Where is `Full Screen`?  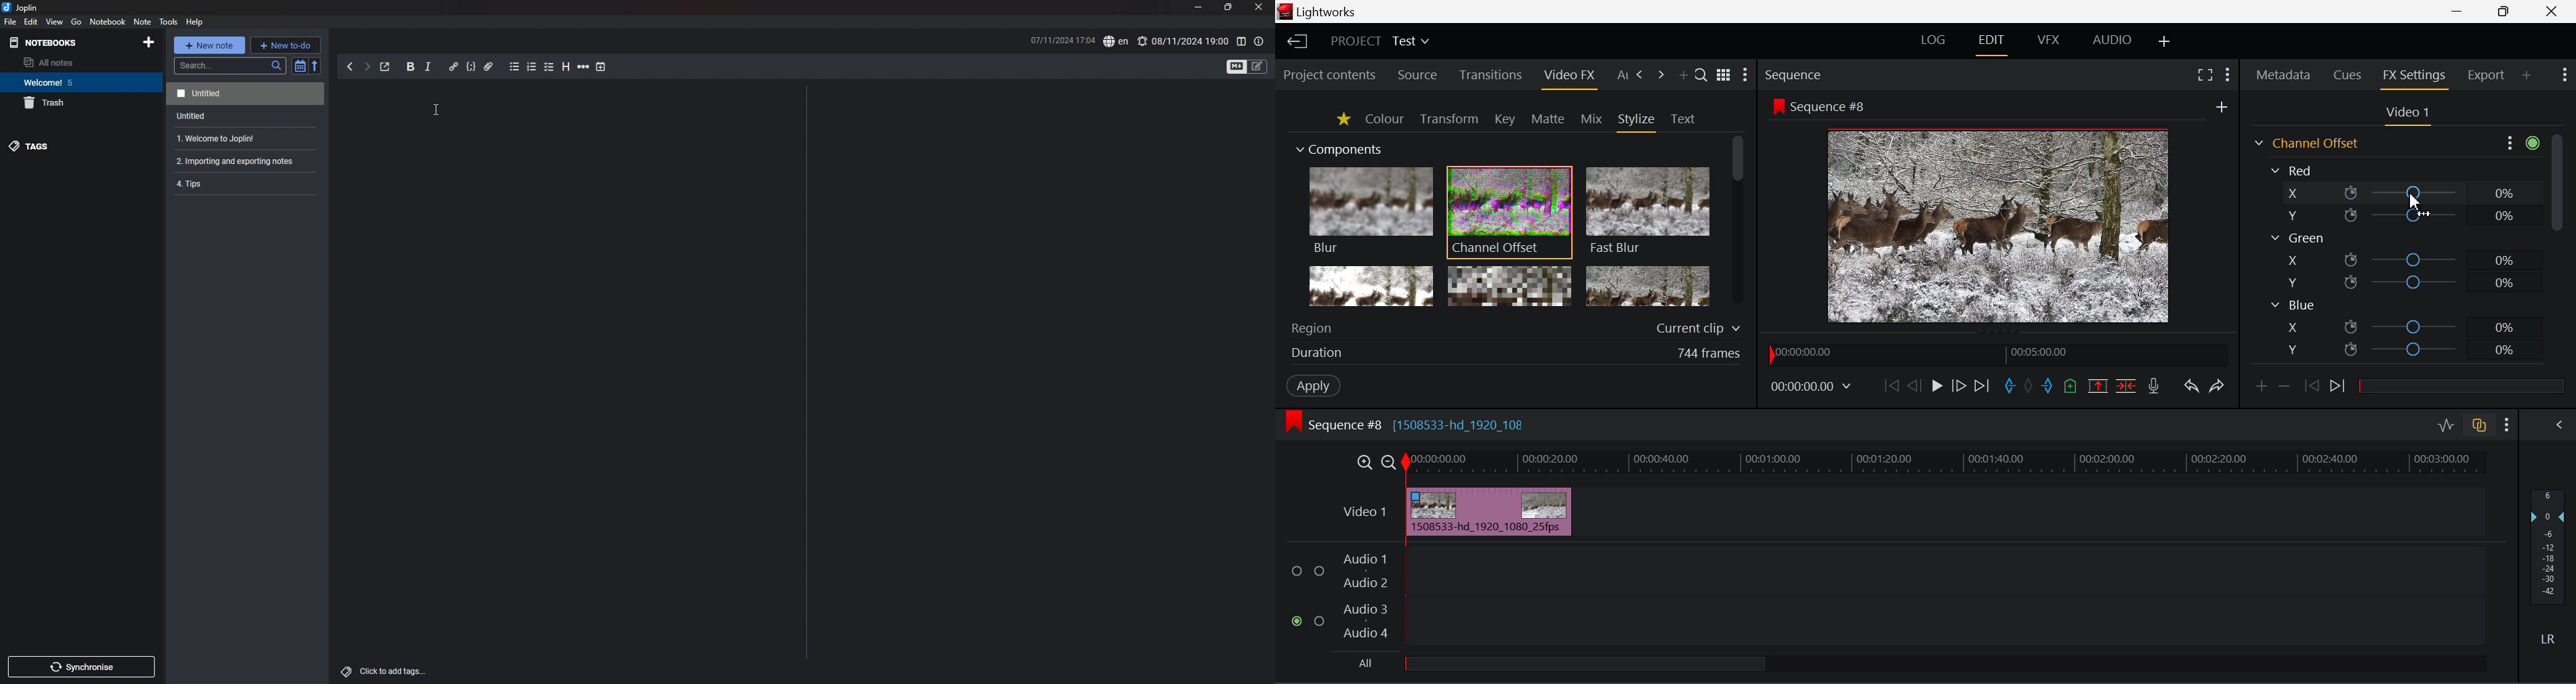
Full Screen is located at coordinates (2203, 77).